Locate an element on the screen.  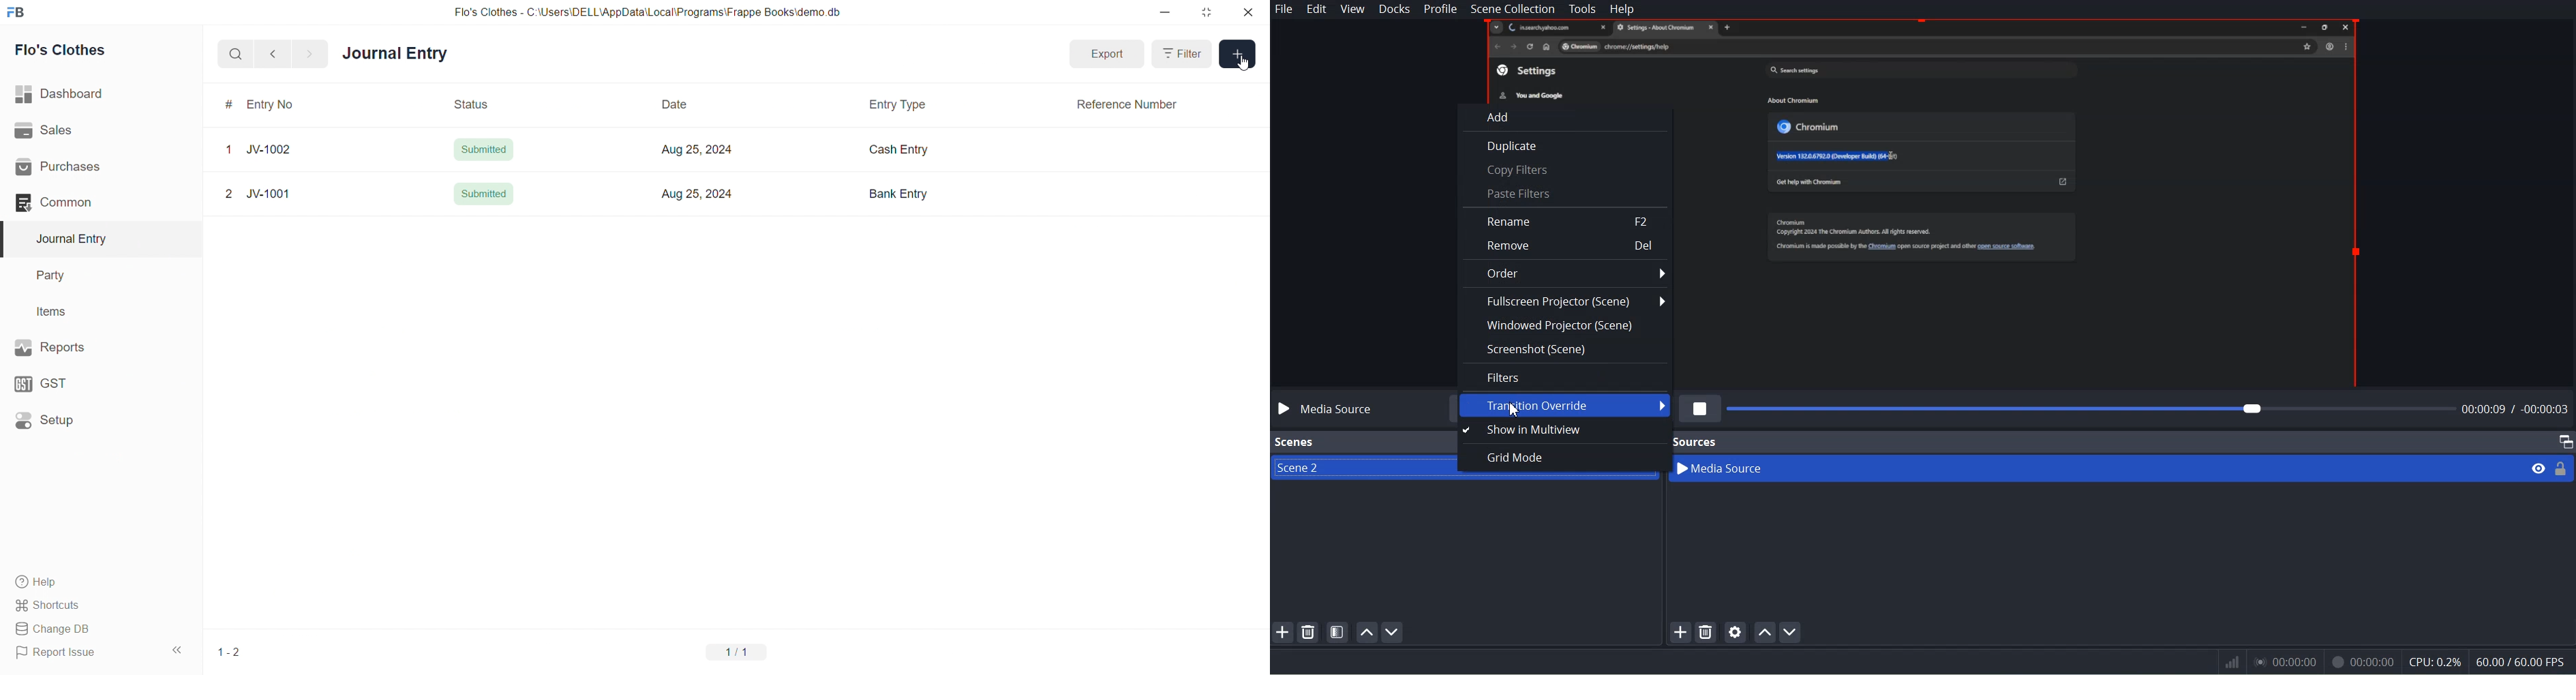
Fullscreen Projector is located at coordinates (1565, 301).